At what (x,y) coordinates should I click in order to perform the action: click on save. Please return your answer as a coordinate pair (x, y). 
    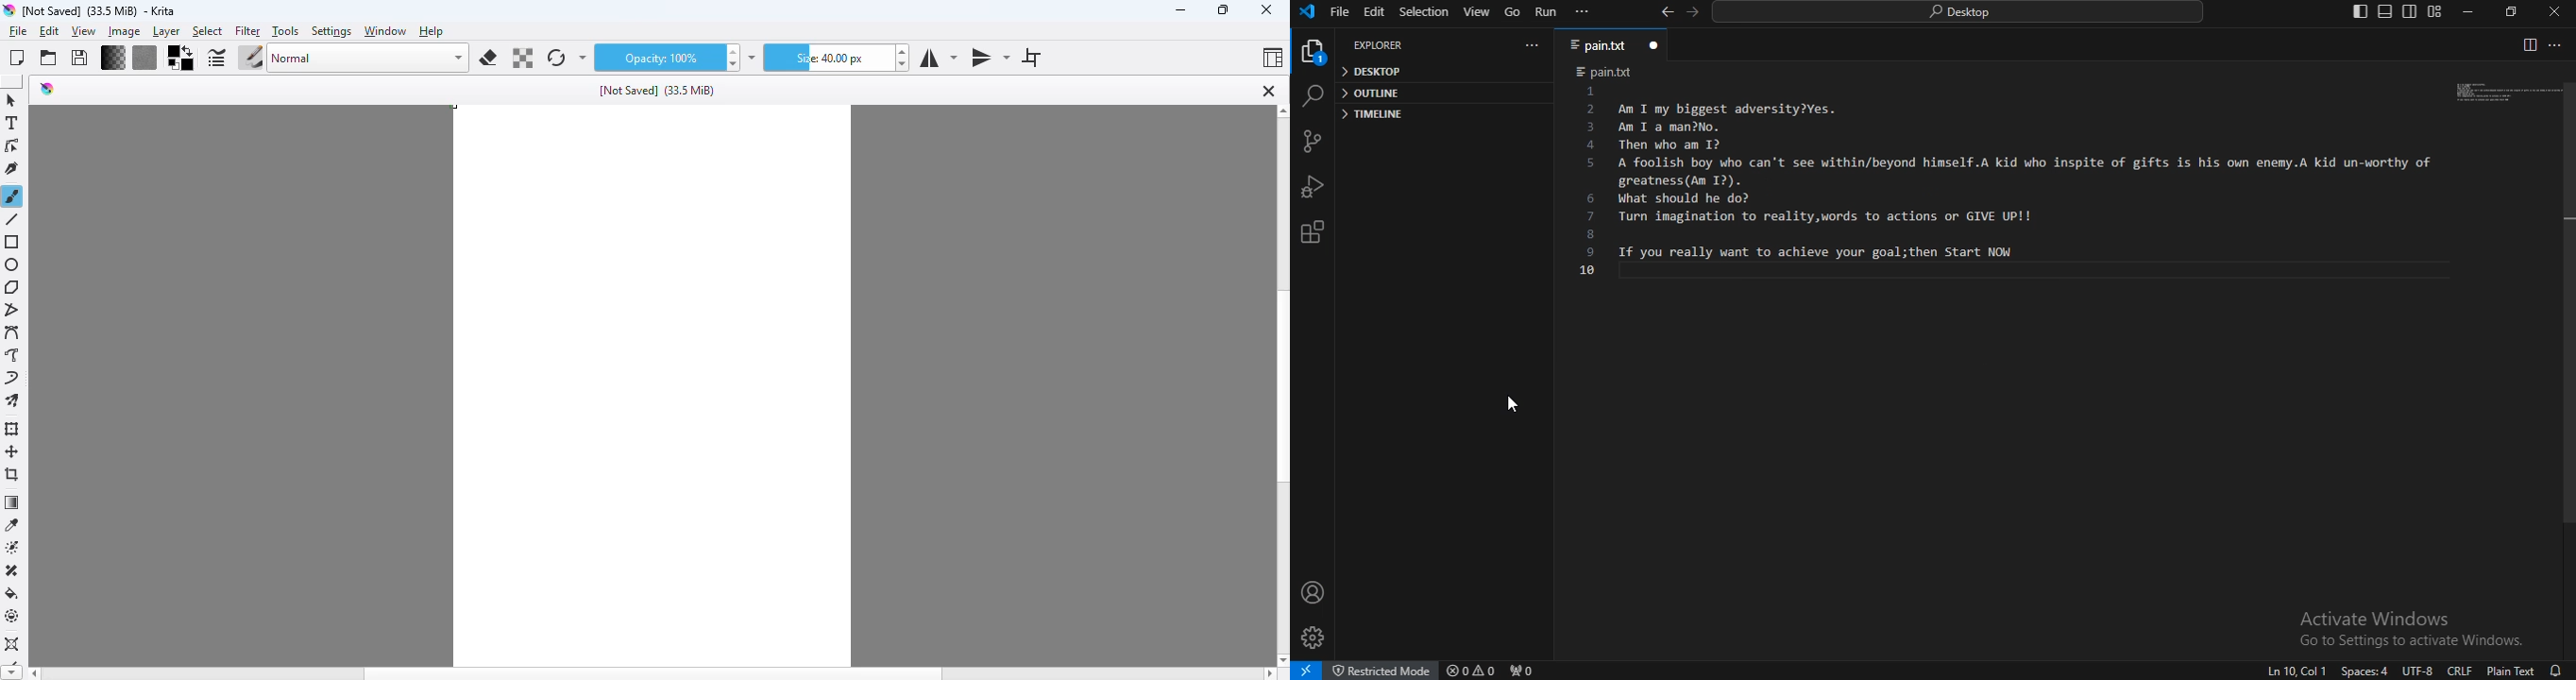
    Looking at the image, I should click on (80, 58).